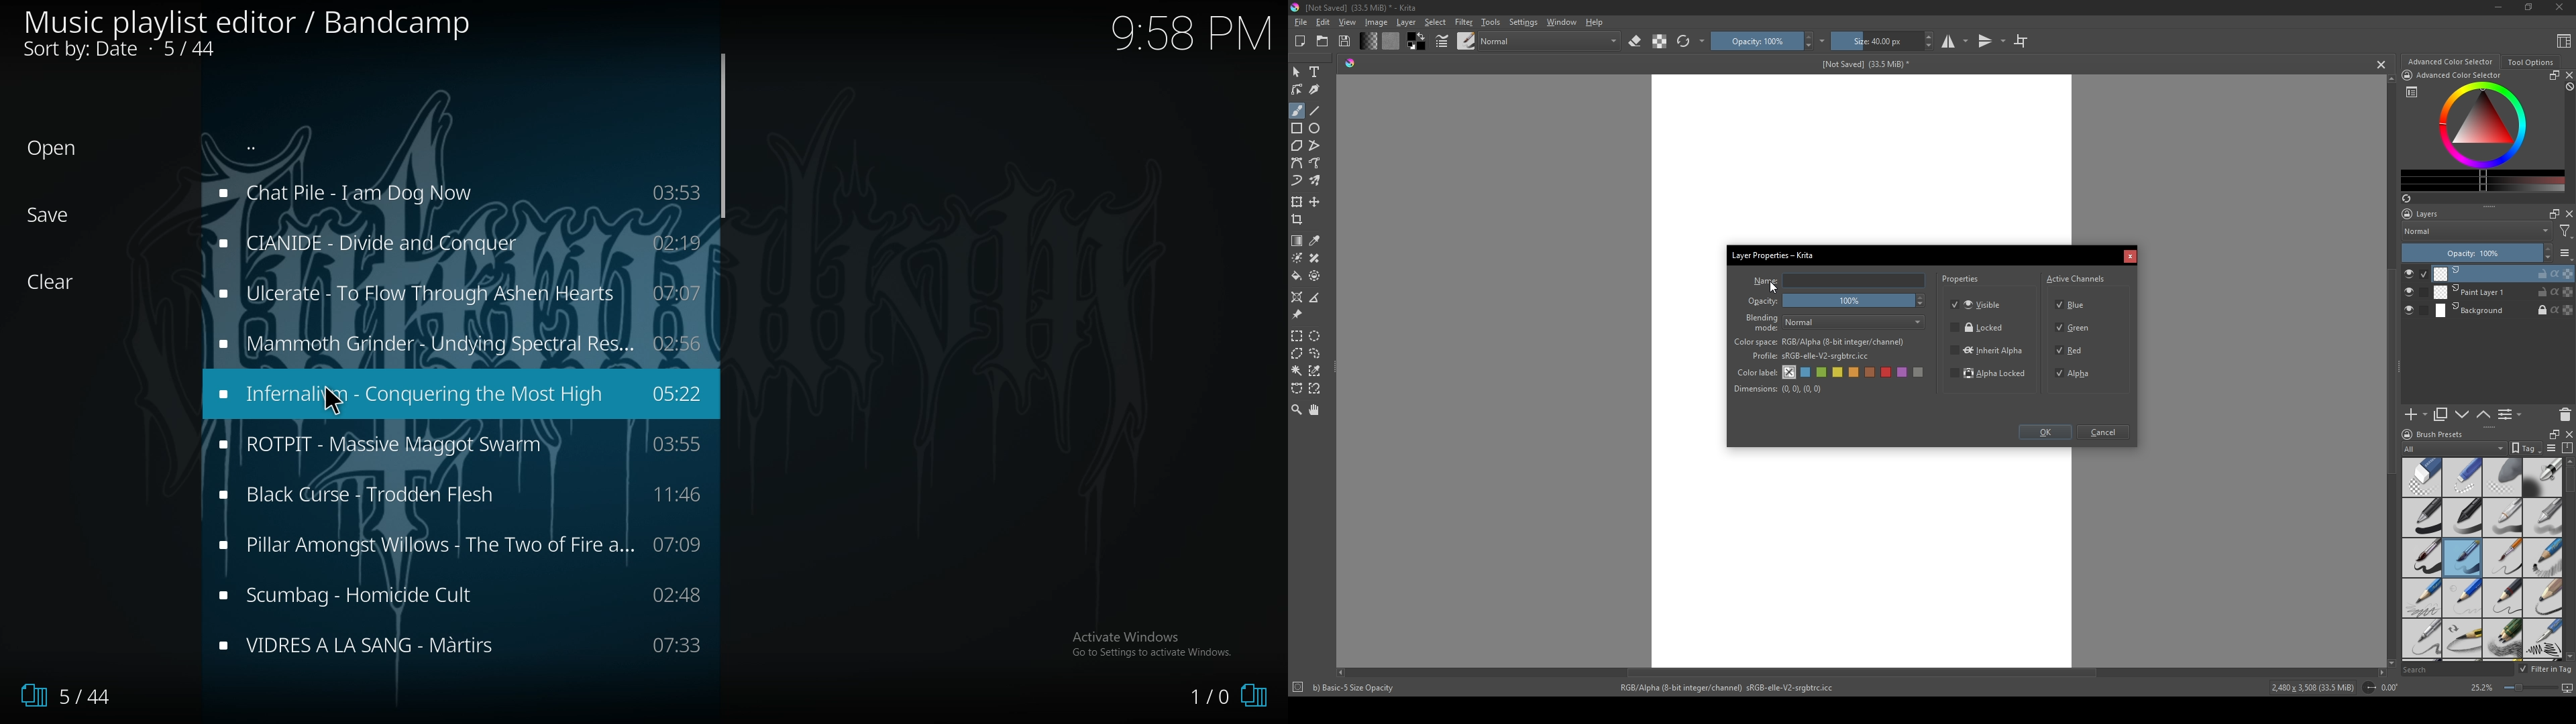 The width and height of the screenshot is (2576, 728). Describe the element at coordinates (458, 444) in the screenshot. I see `music` at that location.